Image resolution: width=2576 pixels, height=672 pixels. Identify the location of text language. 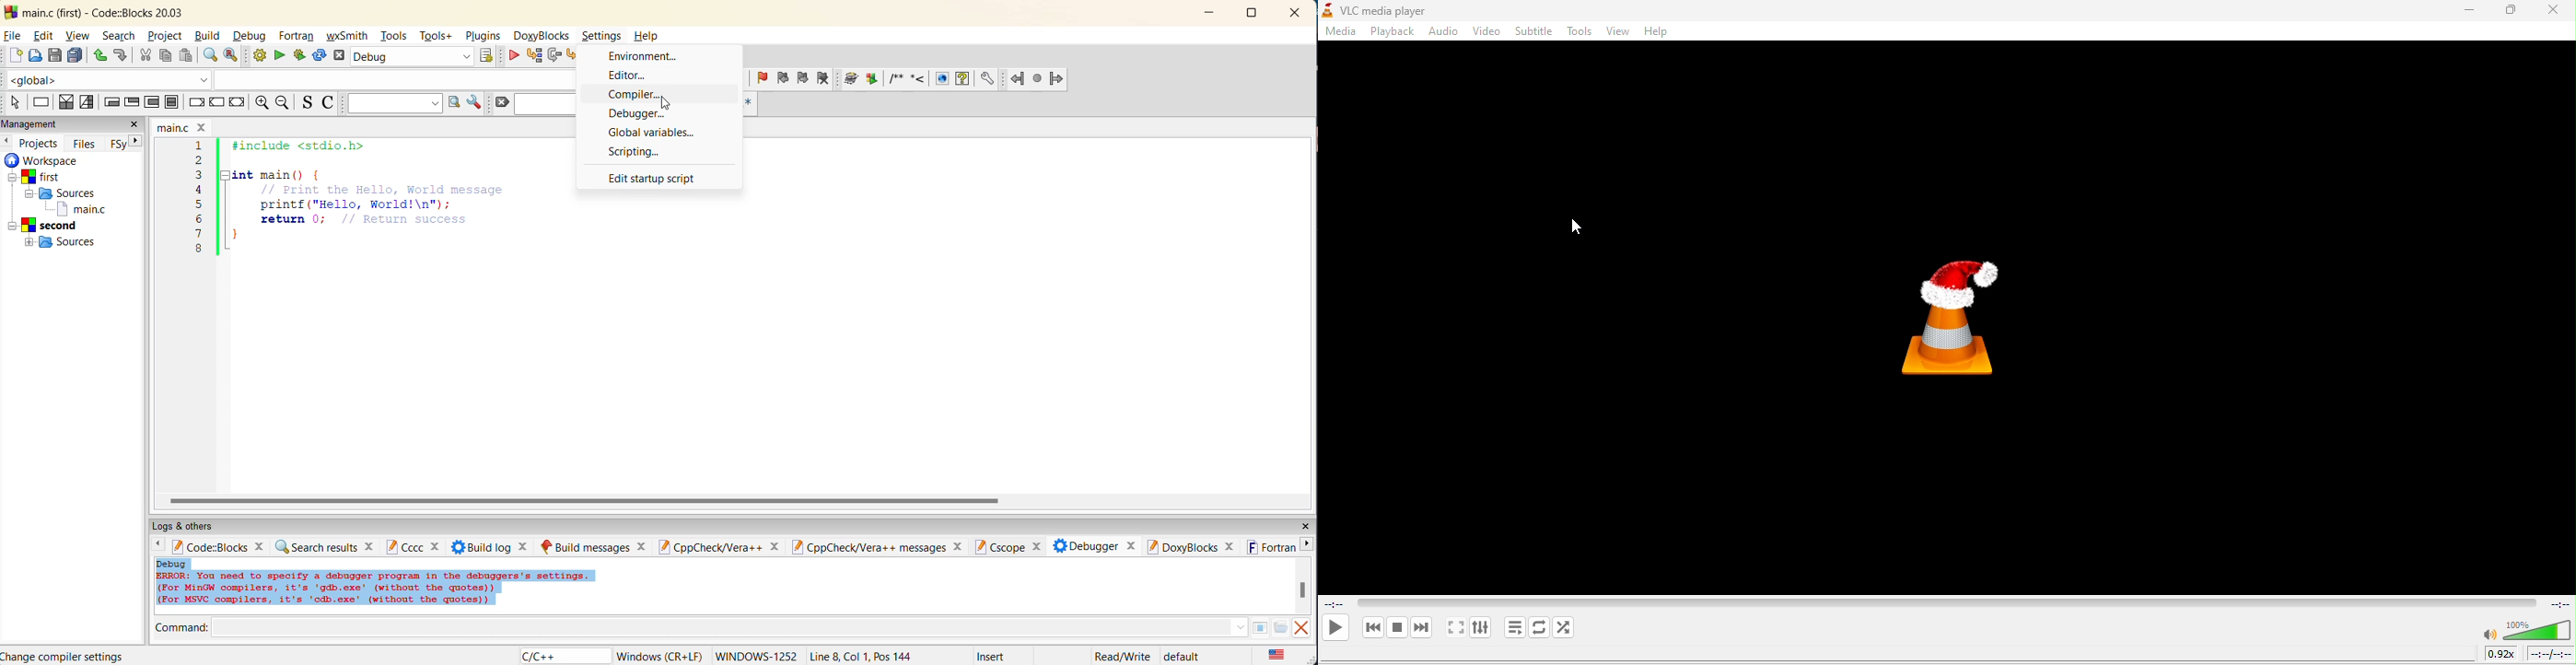
(1279, 656).